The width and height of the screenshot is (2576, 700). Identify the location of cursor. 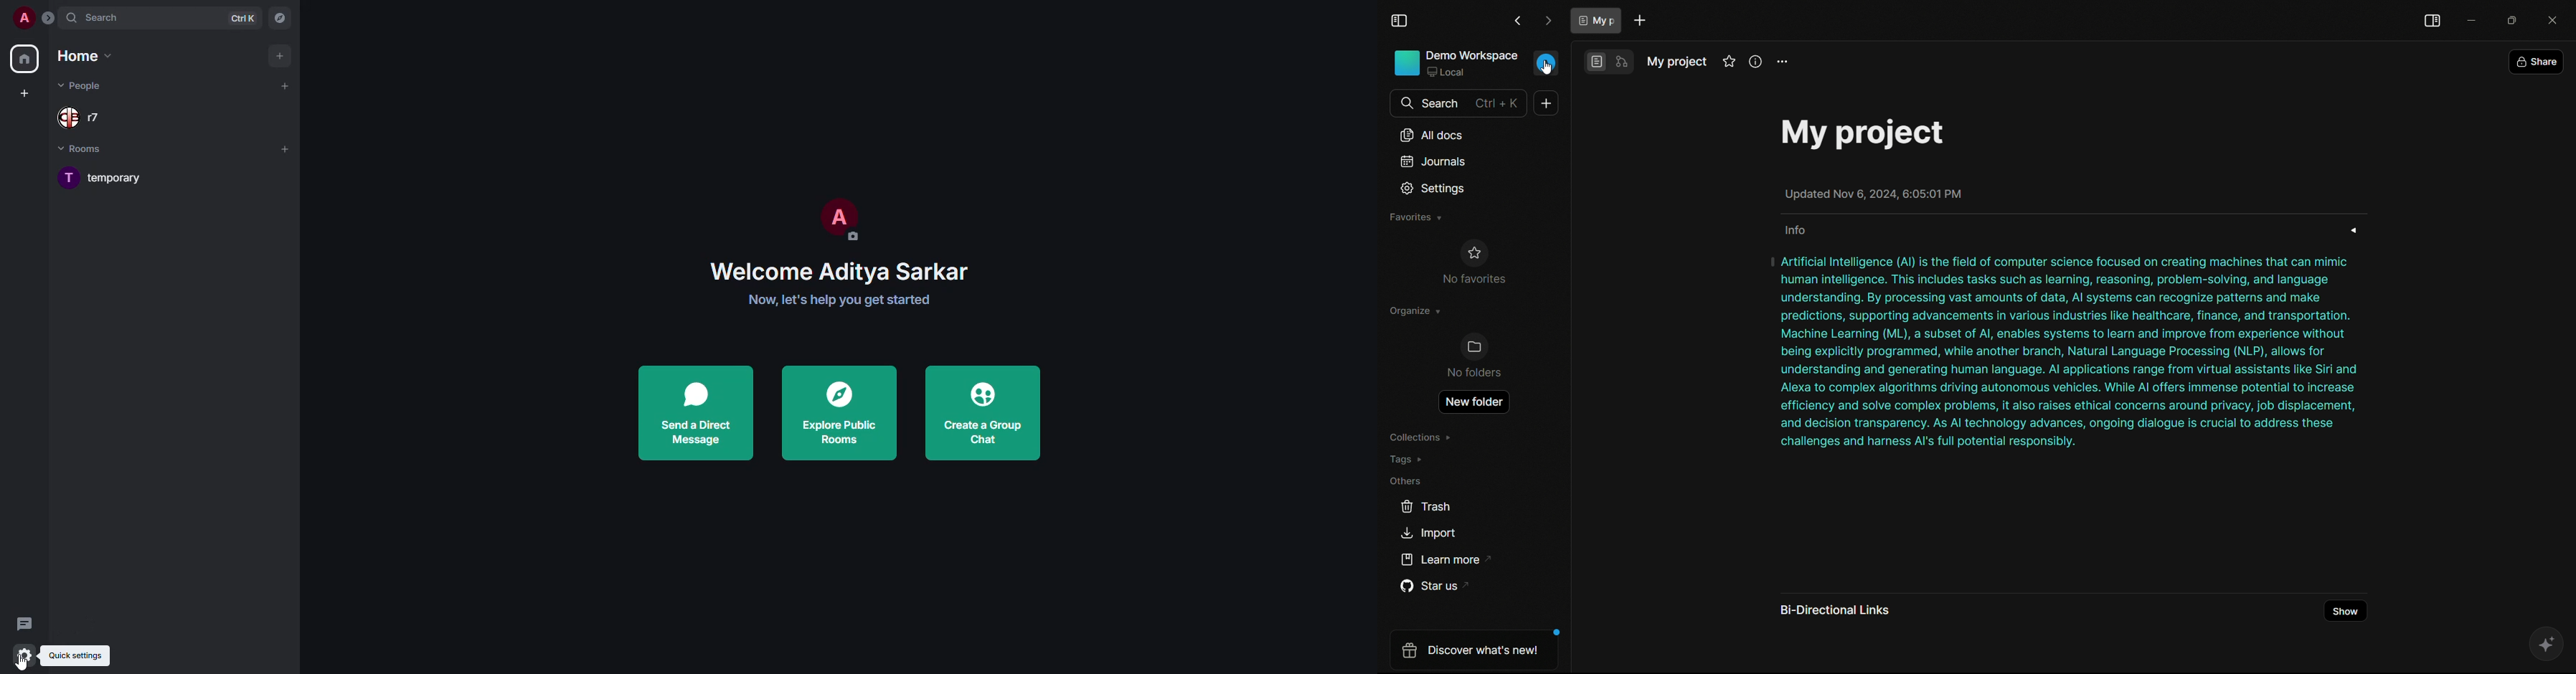
(24, 663).